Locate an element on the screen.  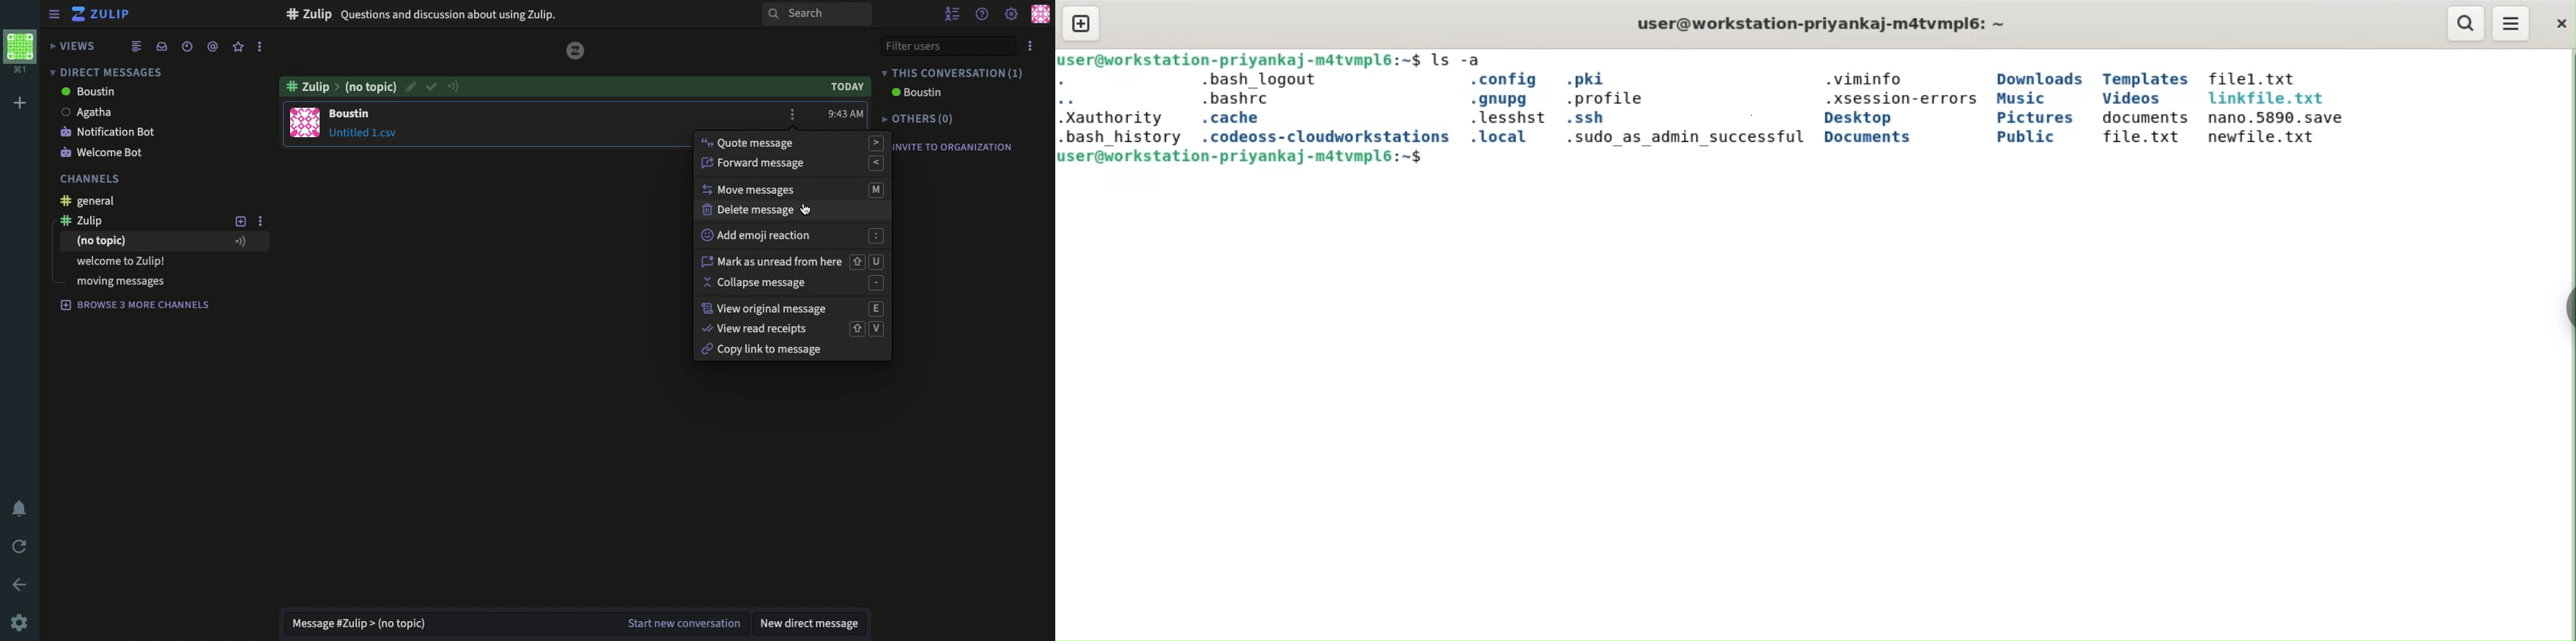
confirm is located at coordinates (432, 88).